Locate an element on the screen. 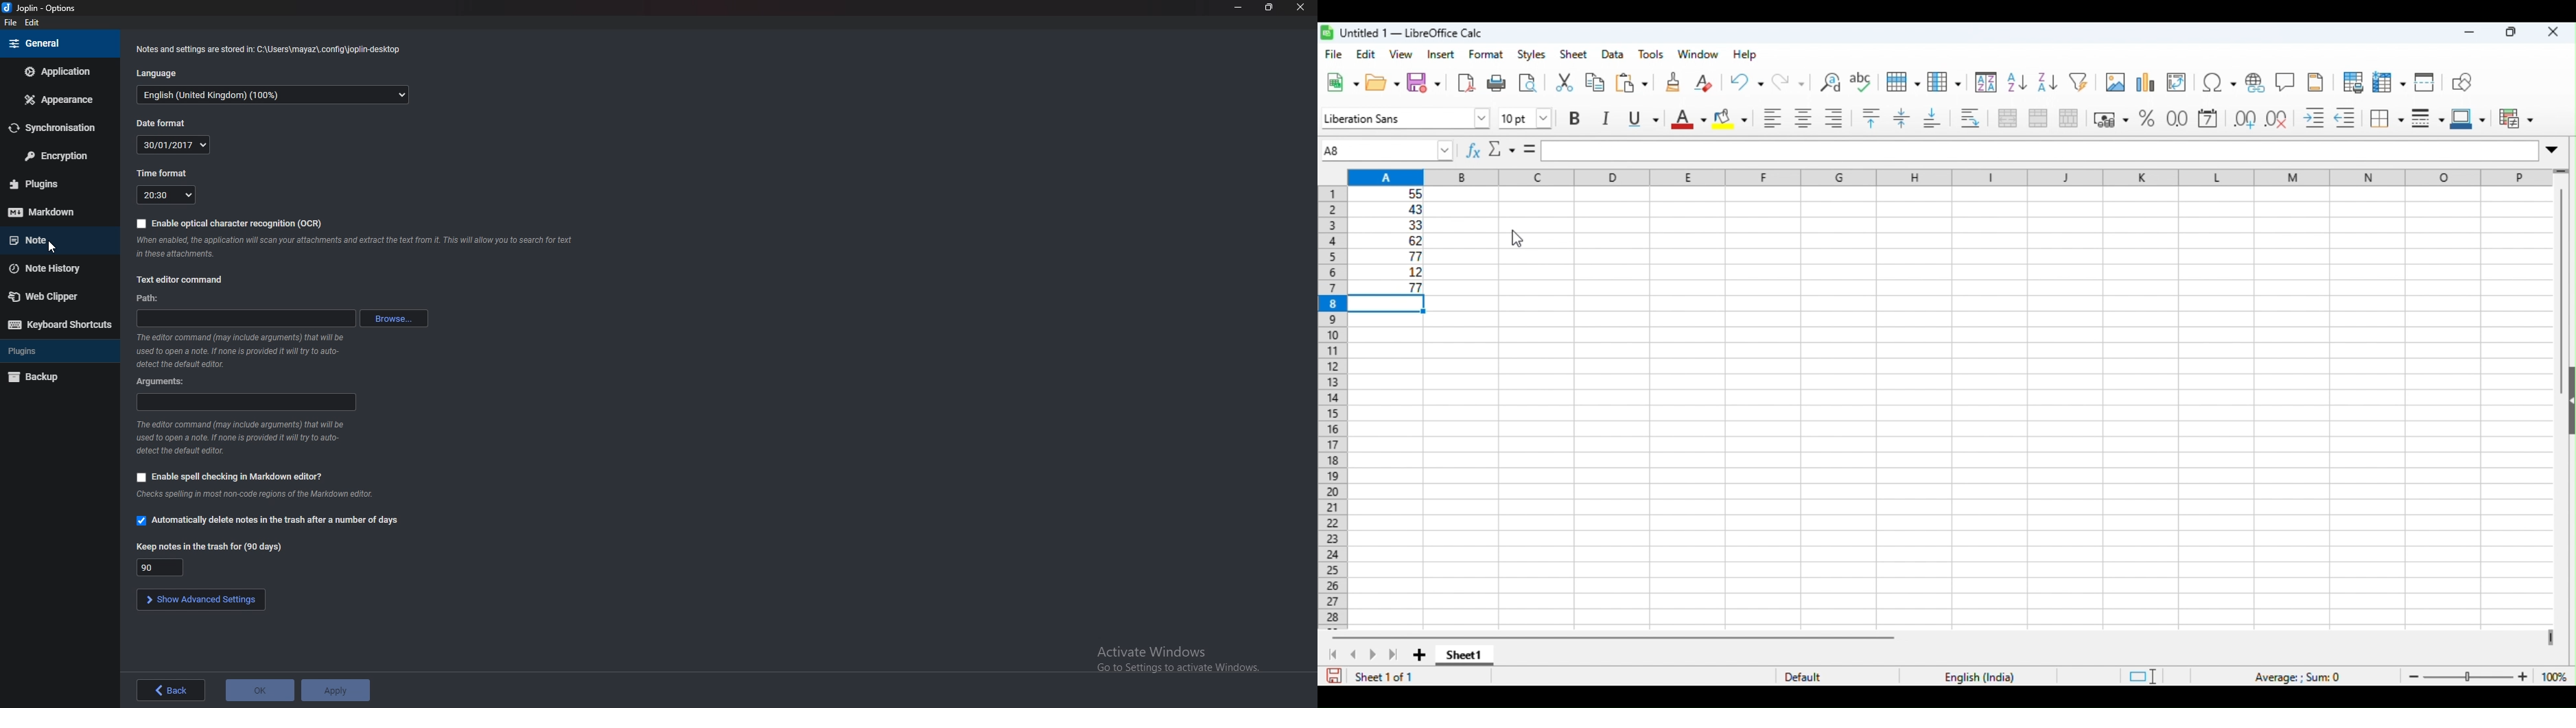 The height and width of the screenshot is (728, 2576). selected cell is located at coordinates (1388, 304).